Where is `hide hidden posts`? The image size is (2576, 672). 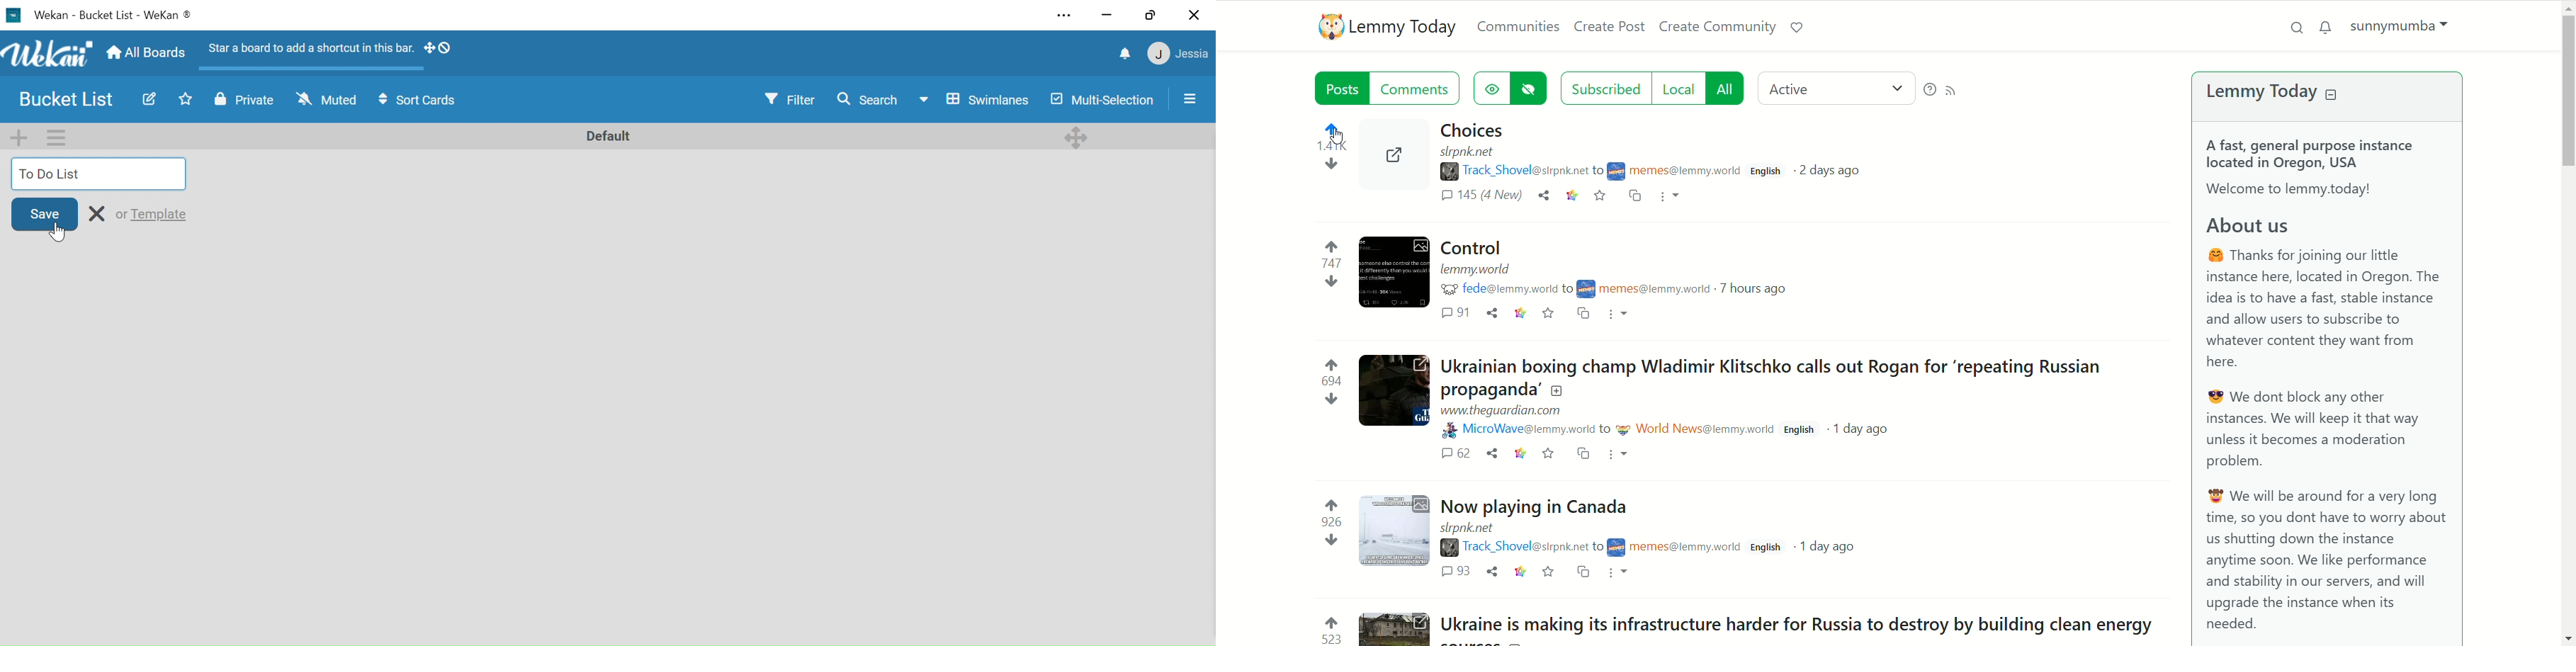 hide hidden posts is located at coordinates (1531, 88).